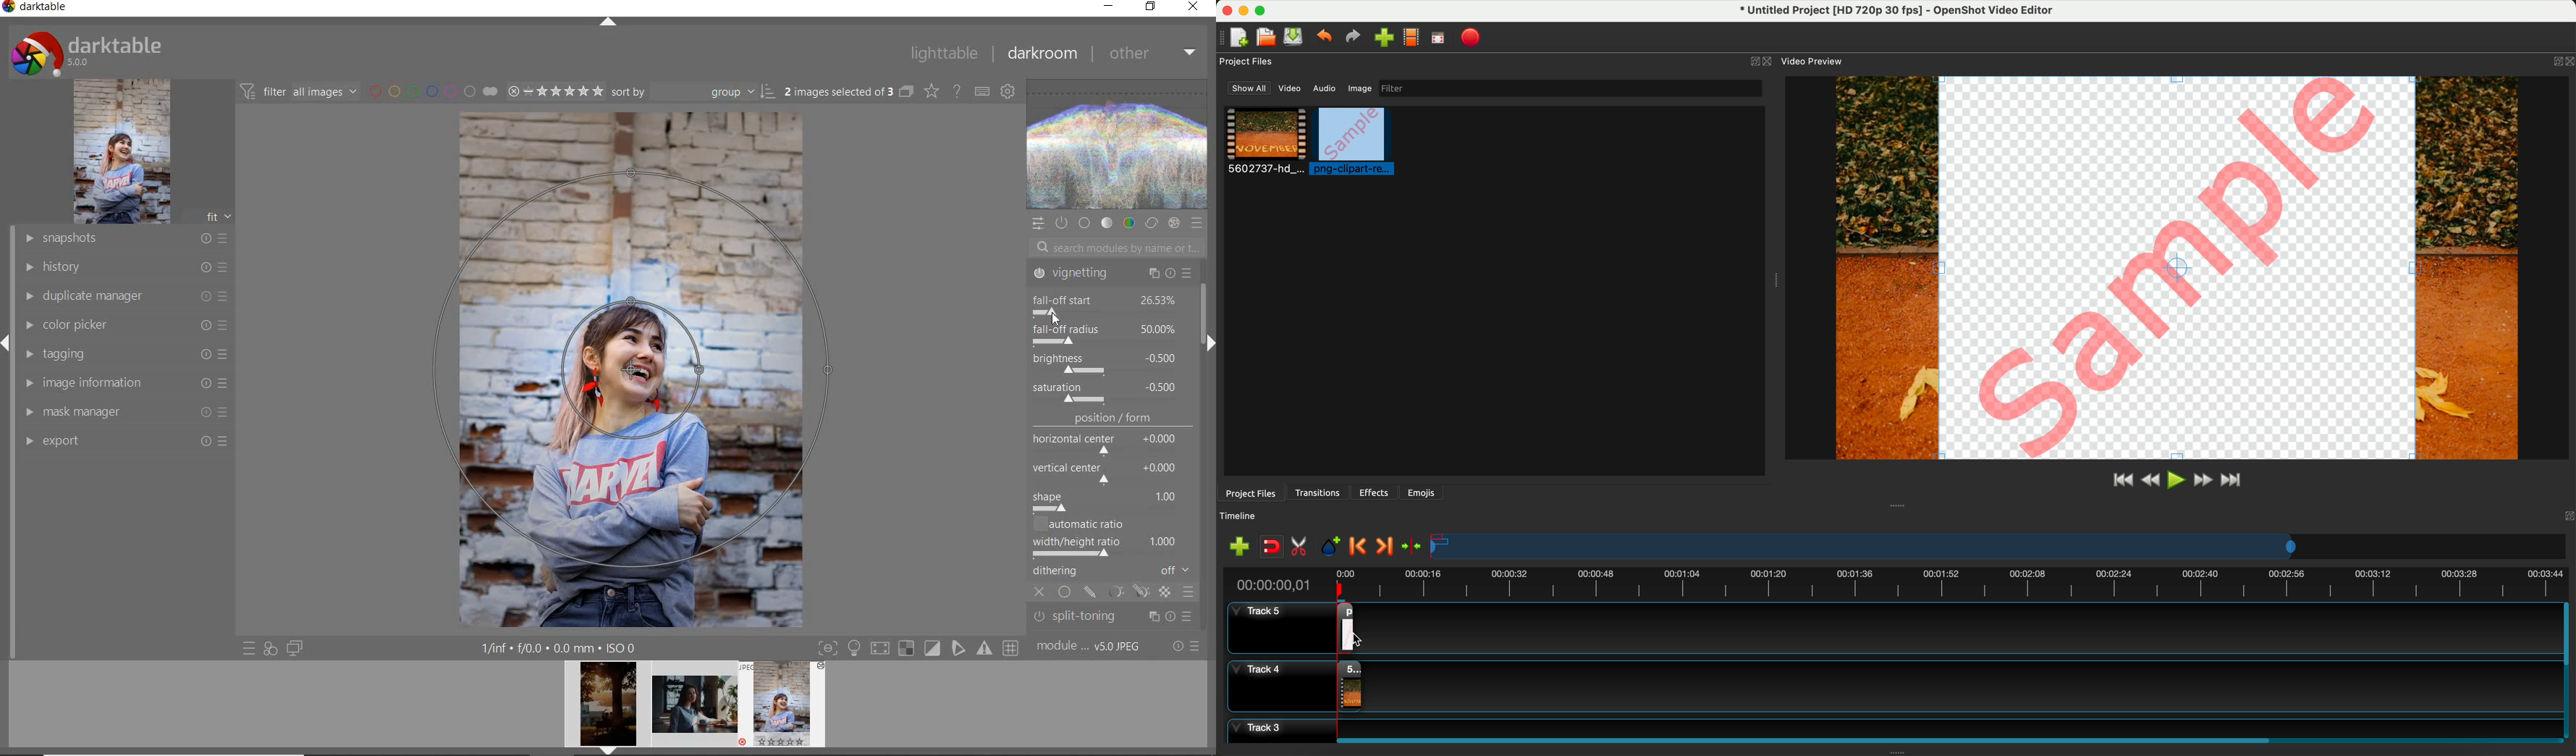 The image size is (2576, 756). Describe the element at coordinates (127, 296) in the screenshot. I see `duplicate manager` at that location.